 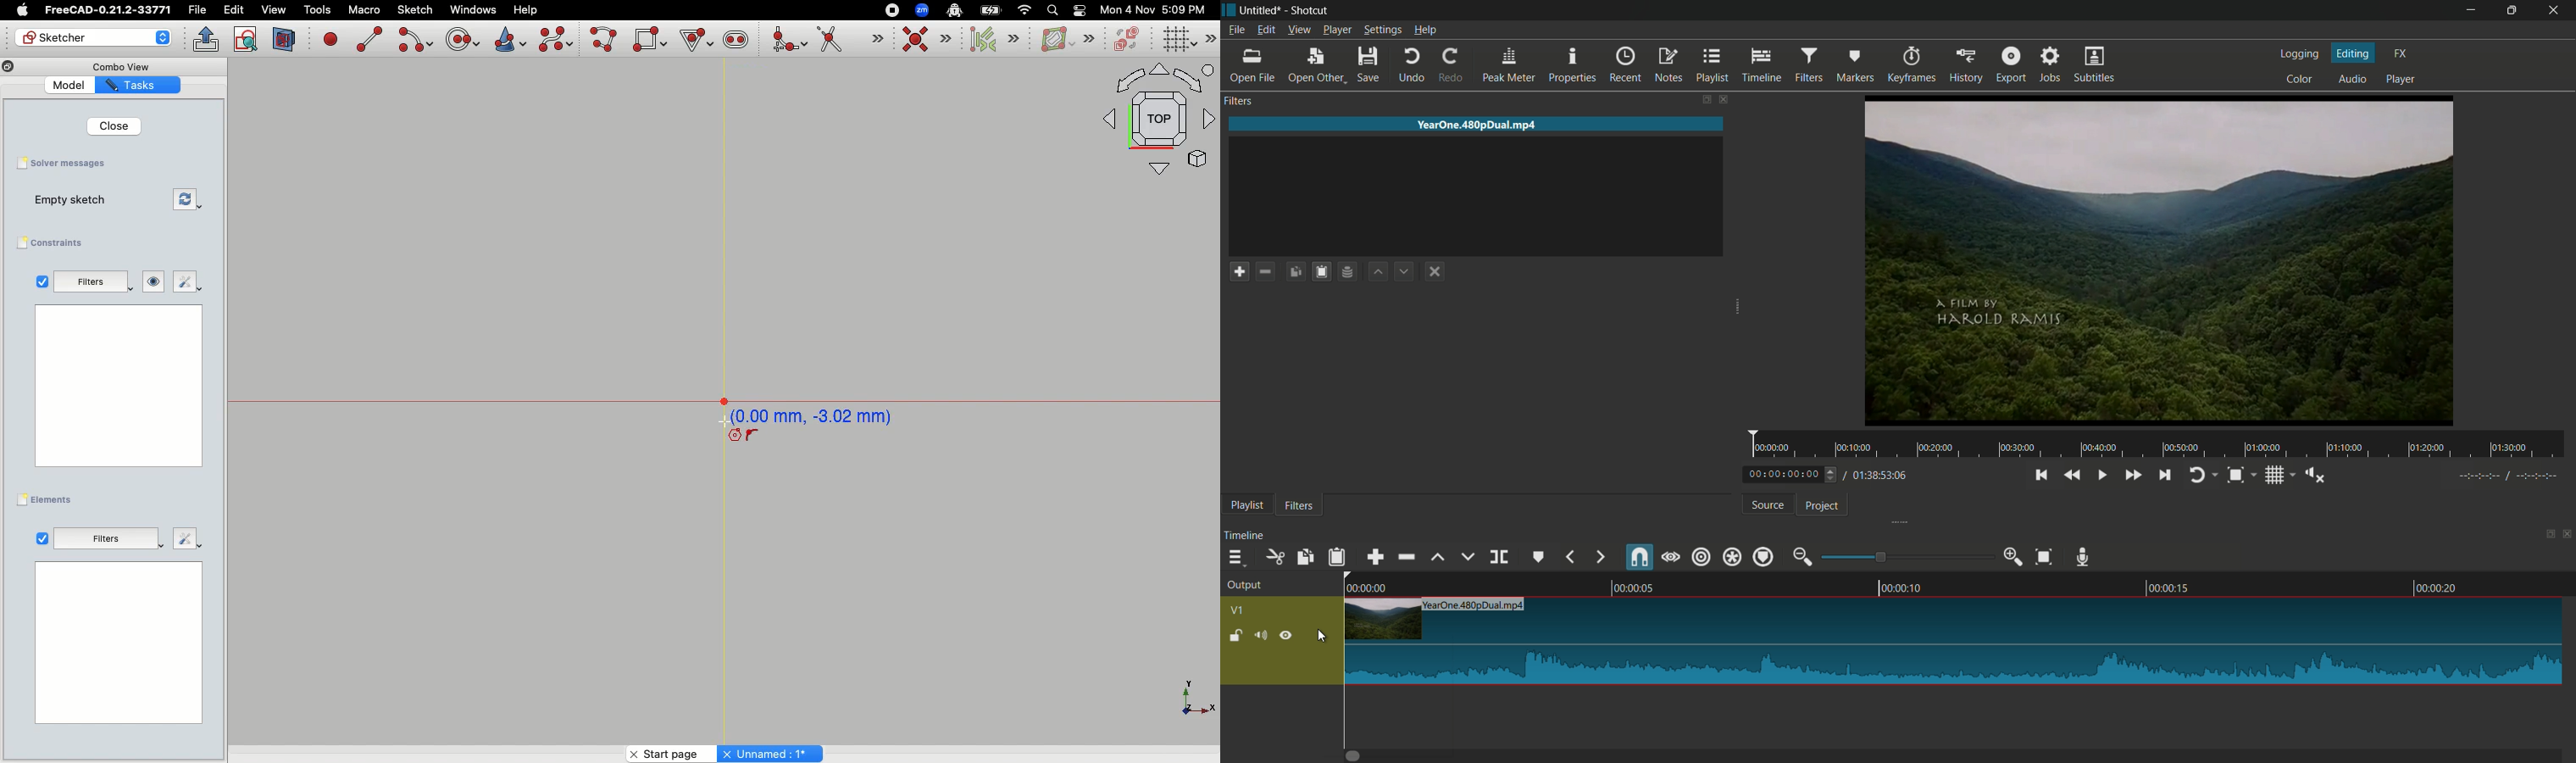 What do you see at coordinates (1265, 30) in the screenshot?
I see `edit menu` at bounding box center [1265, 30].